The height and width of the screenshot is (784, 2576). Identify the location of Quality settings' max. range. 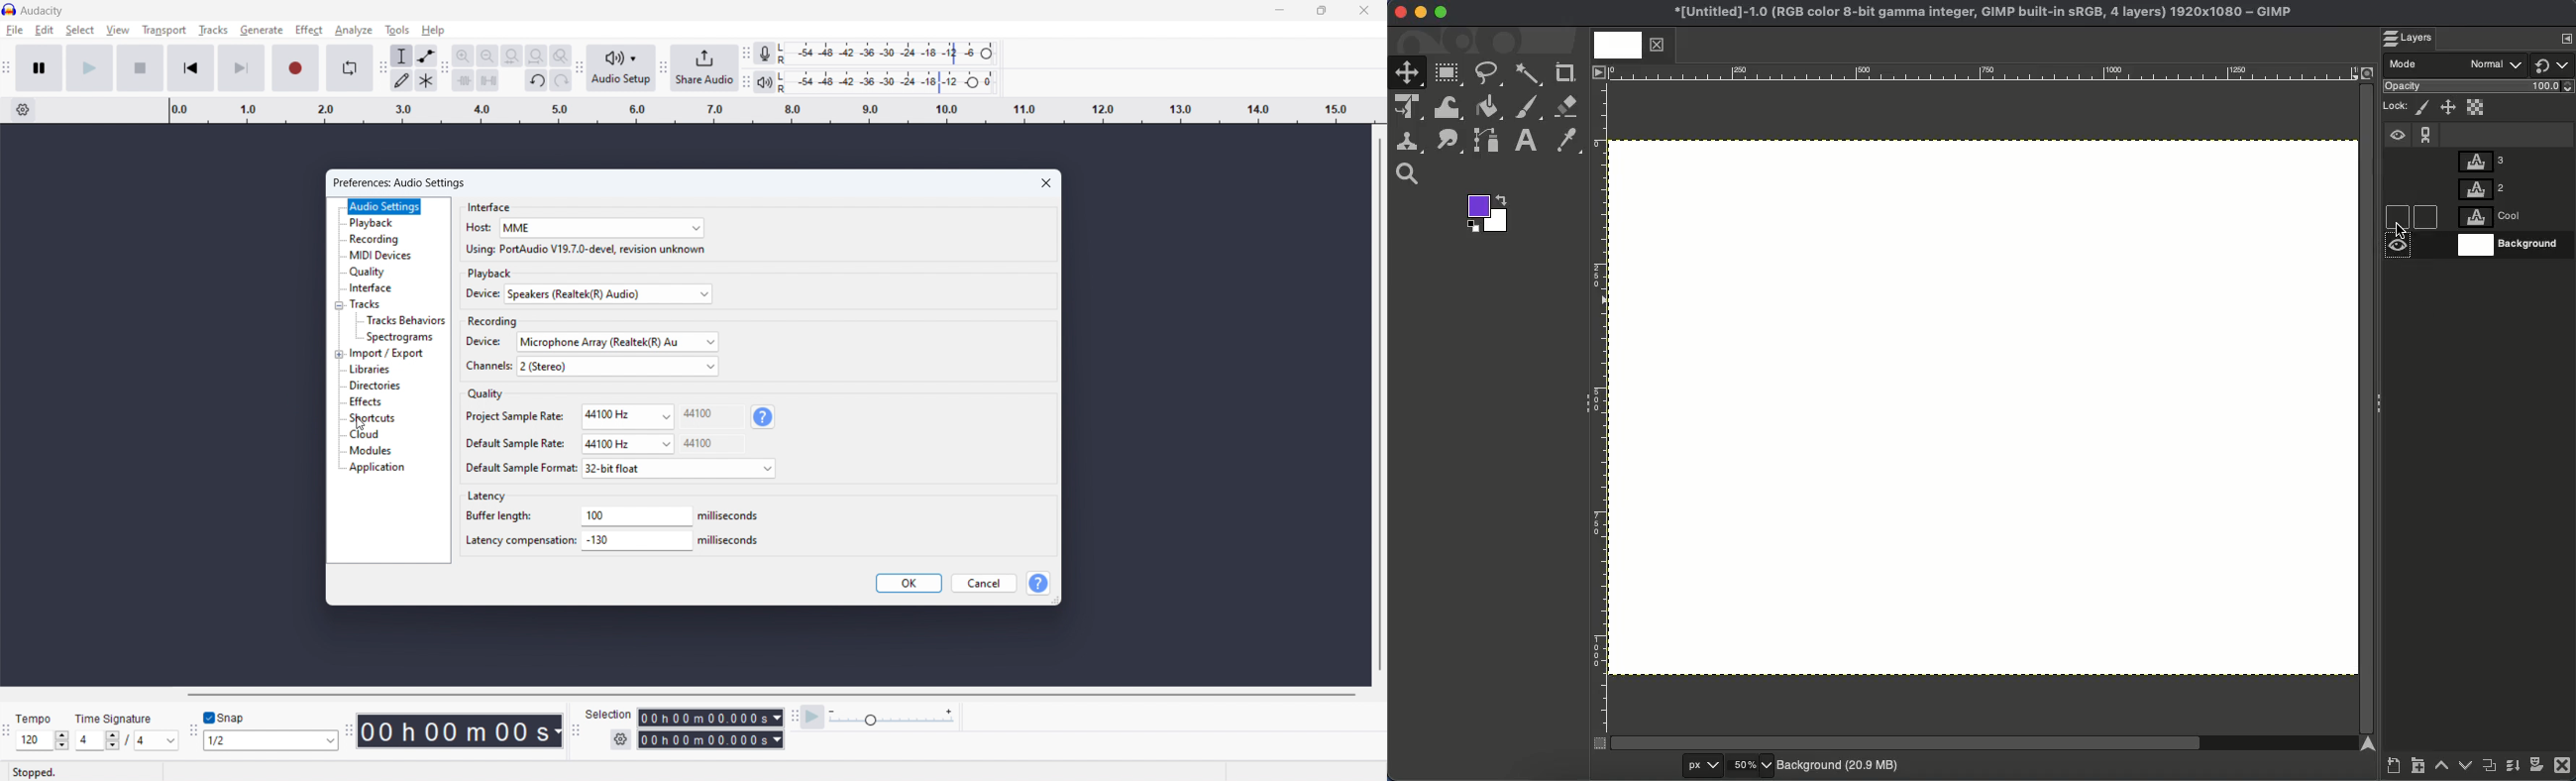
(698, 429).